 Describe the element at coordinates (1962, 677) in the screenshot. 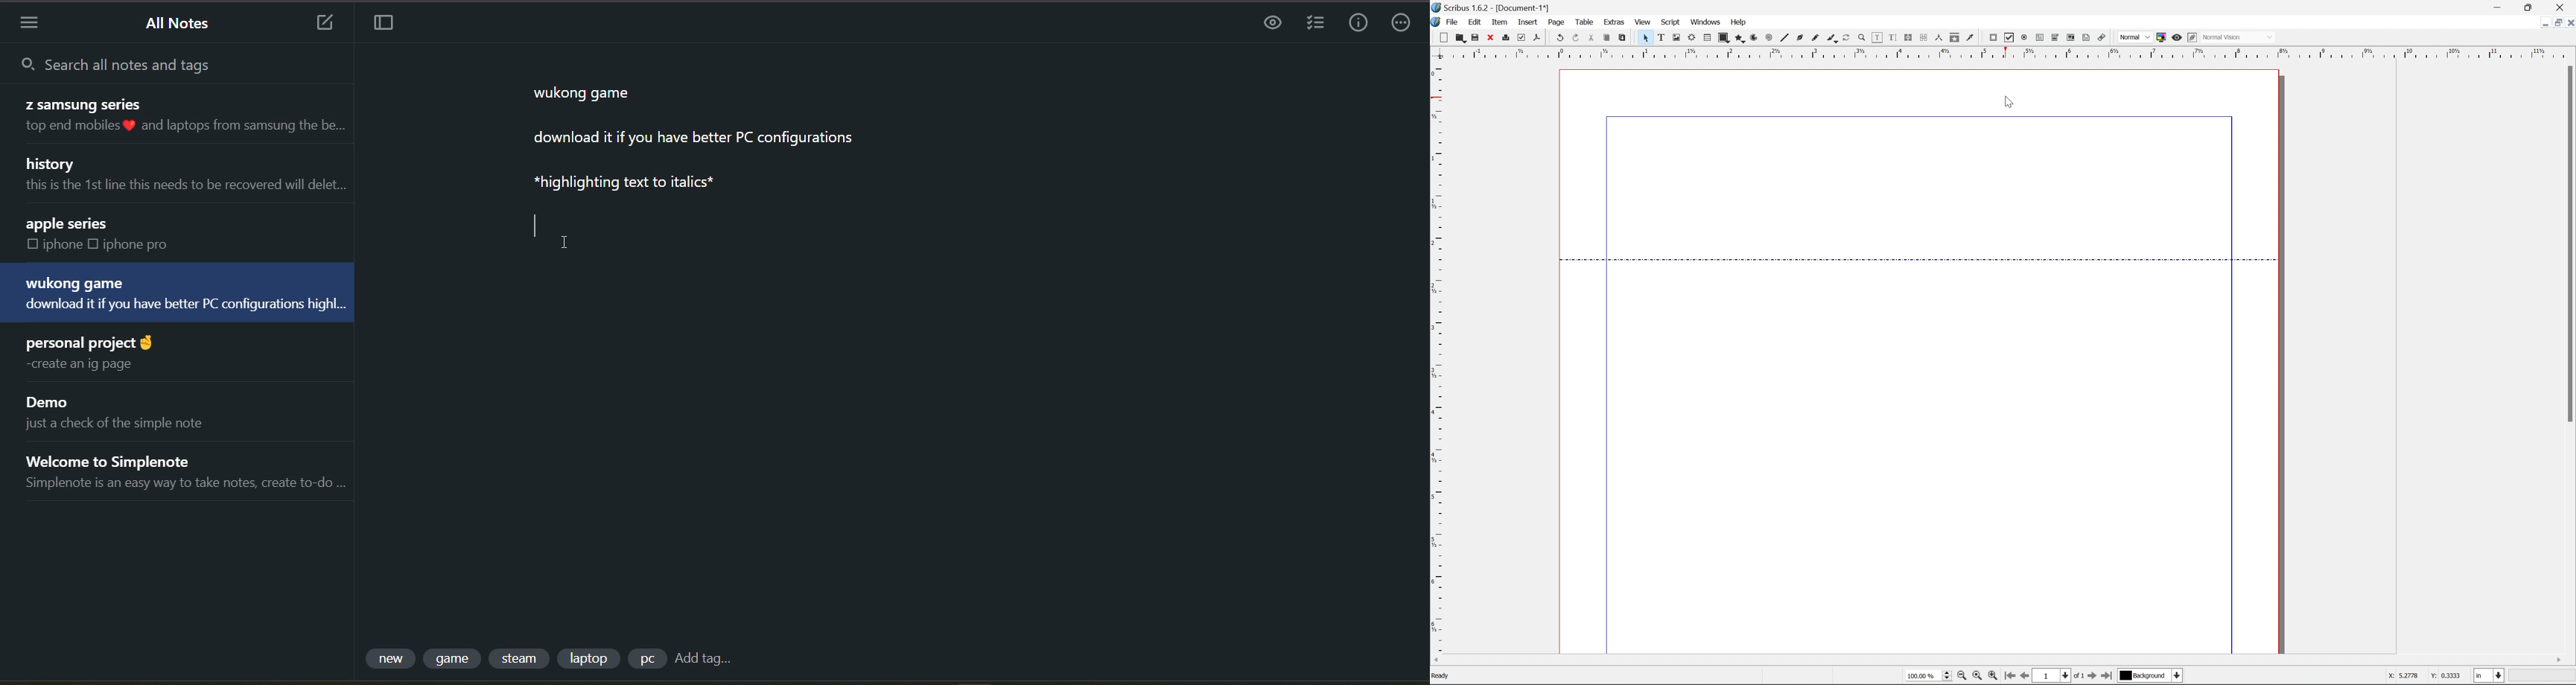

I see `zoom out` at that location.